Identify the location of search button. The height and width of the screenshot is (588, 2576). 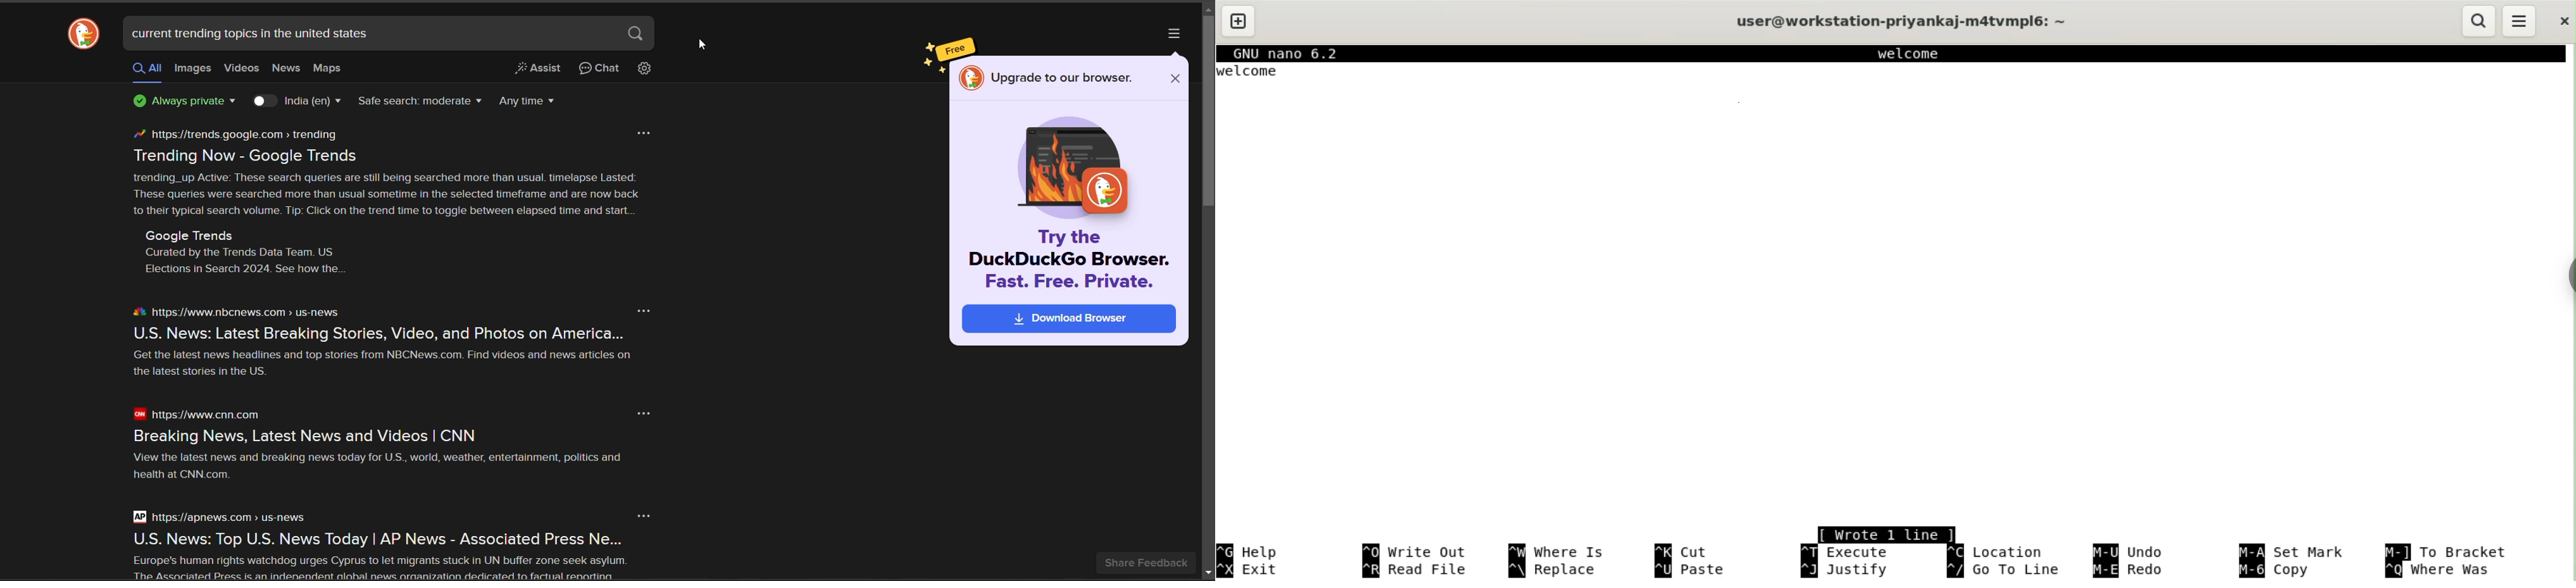
(637, 34).